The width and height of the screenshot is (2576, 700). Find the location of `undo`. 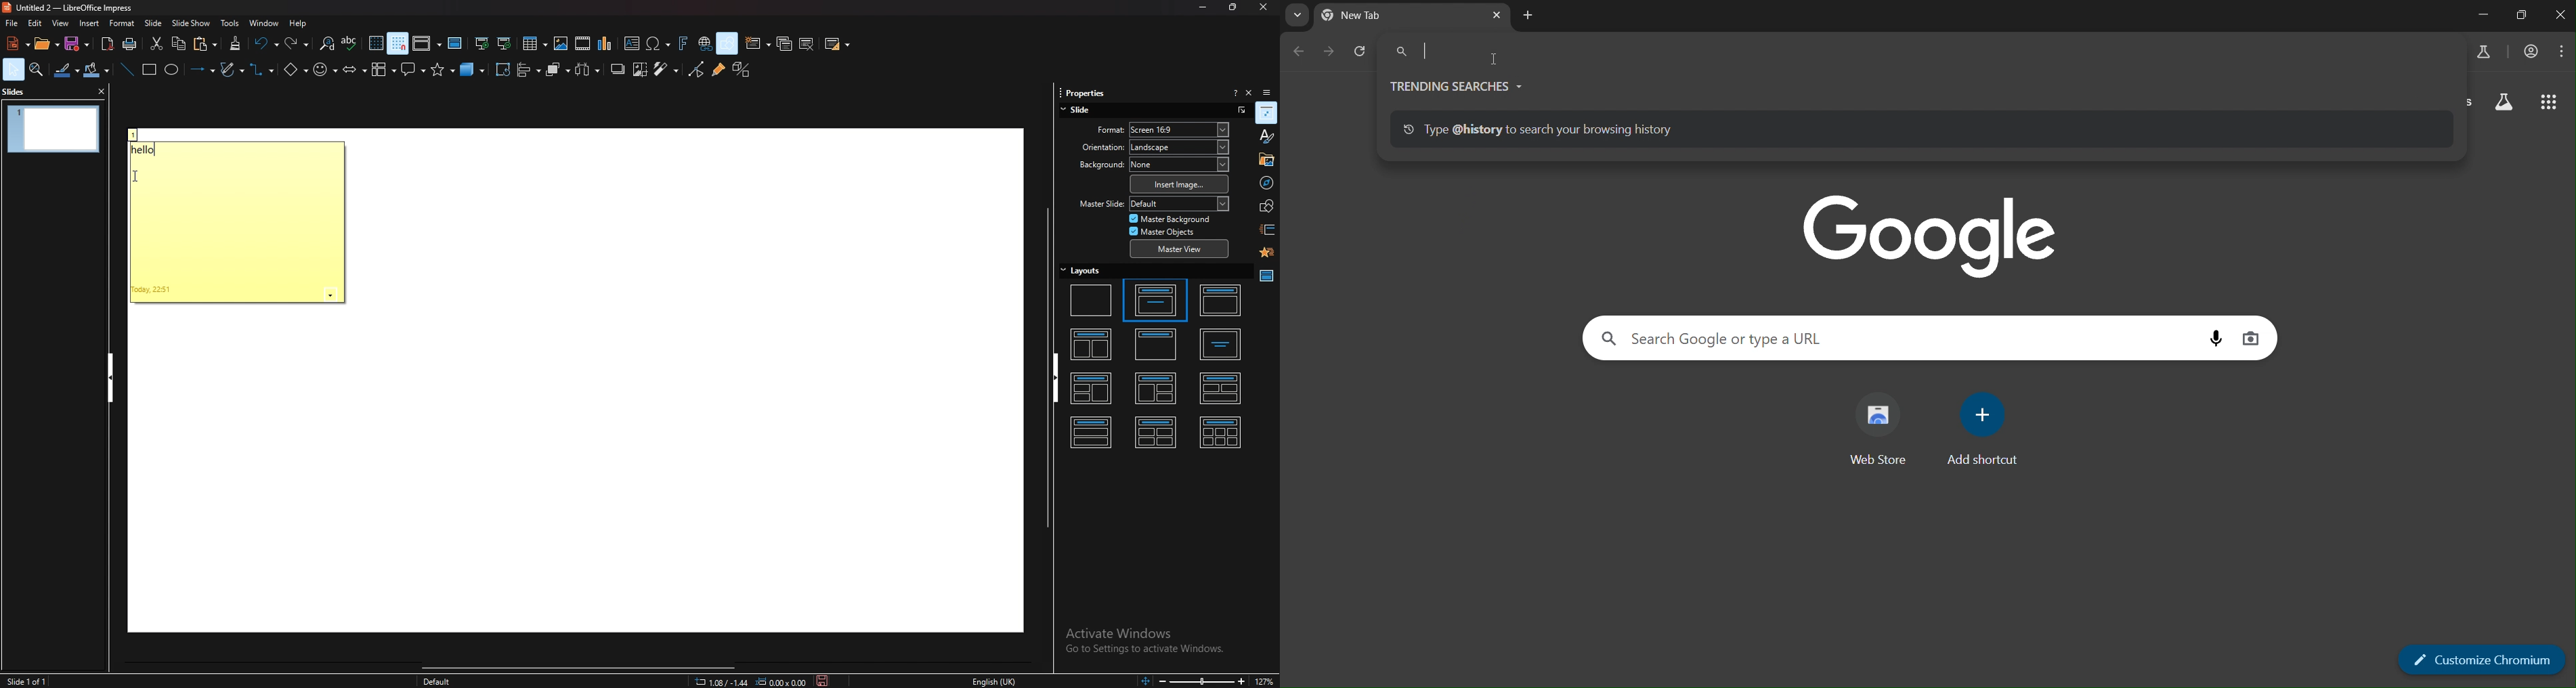

undo is located at coordinates (266, 43).